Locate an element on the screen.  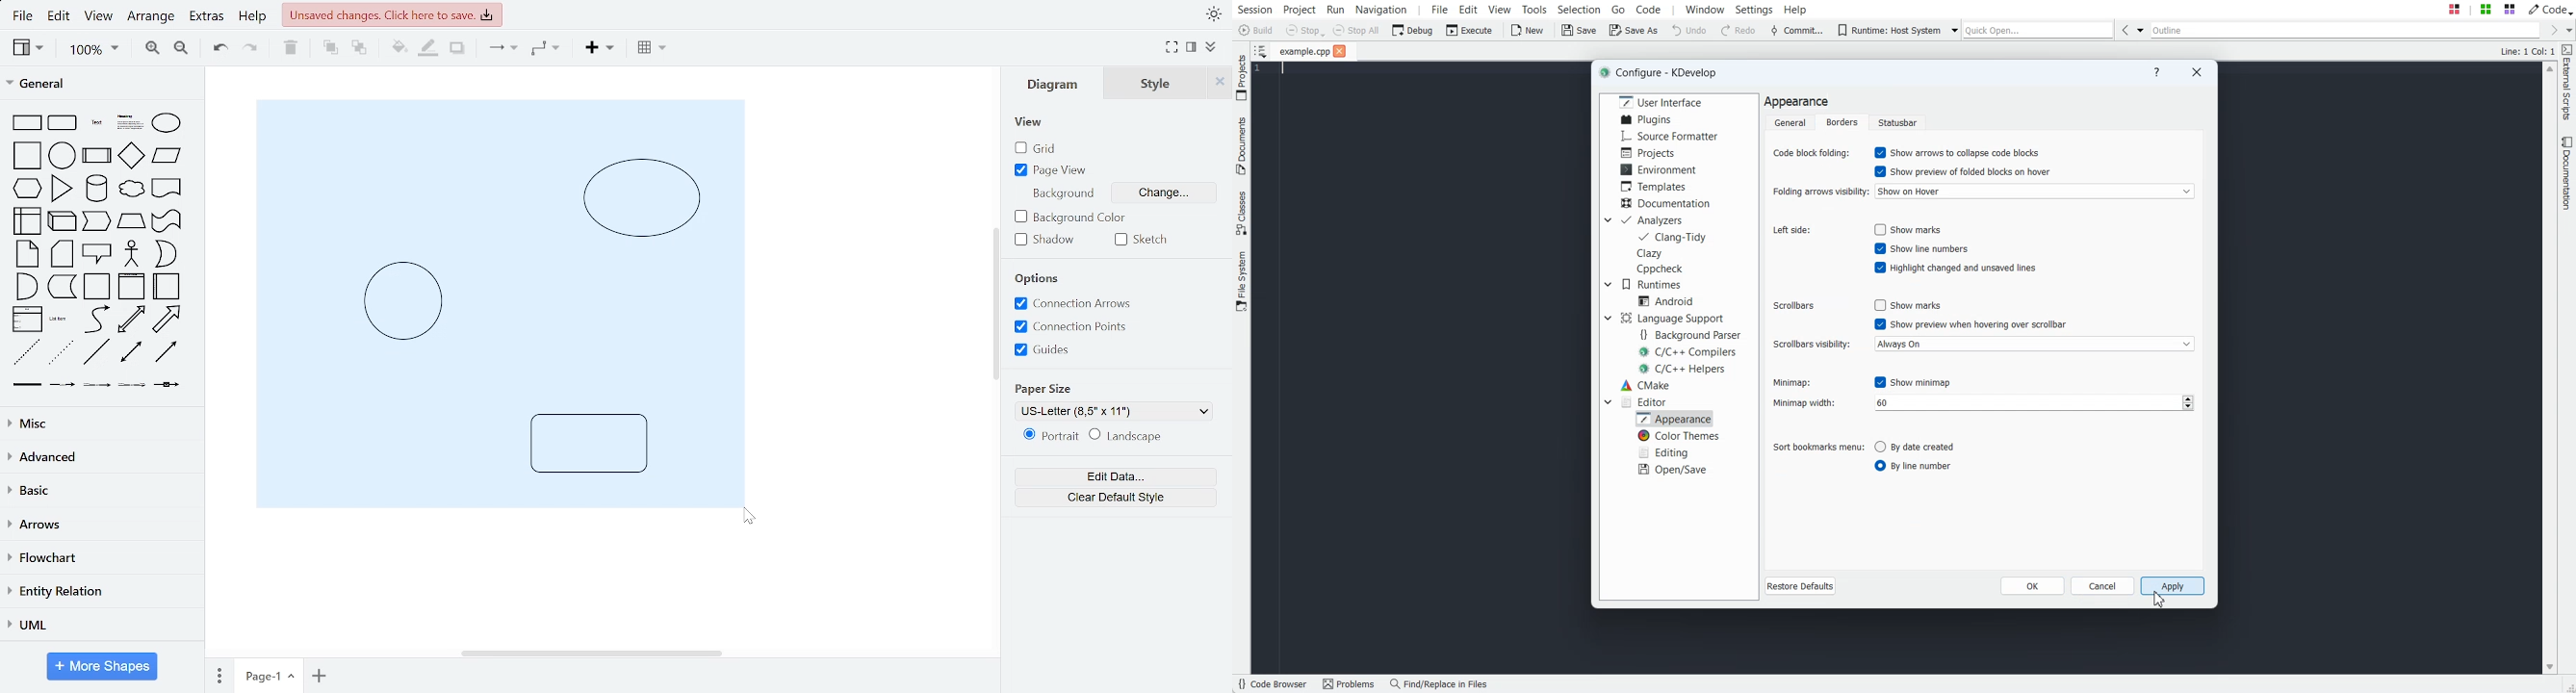
triangle is located at coordinates (62, 189).